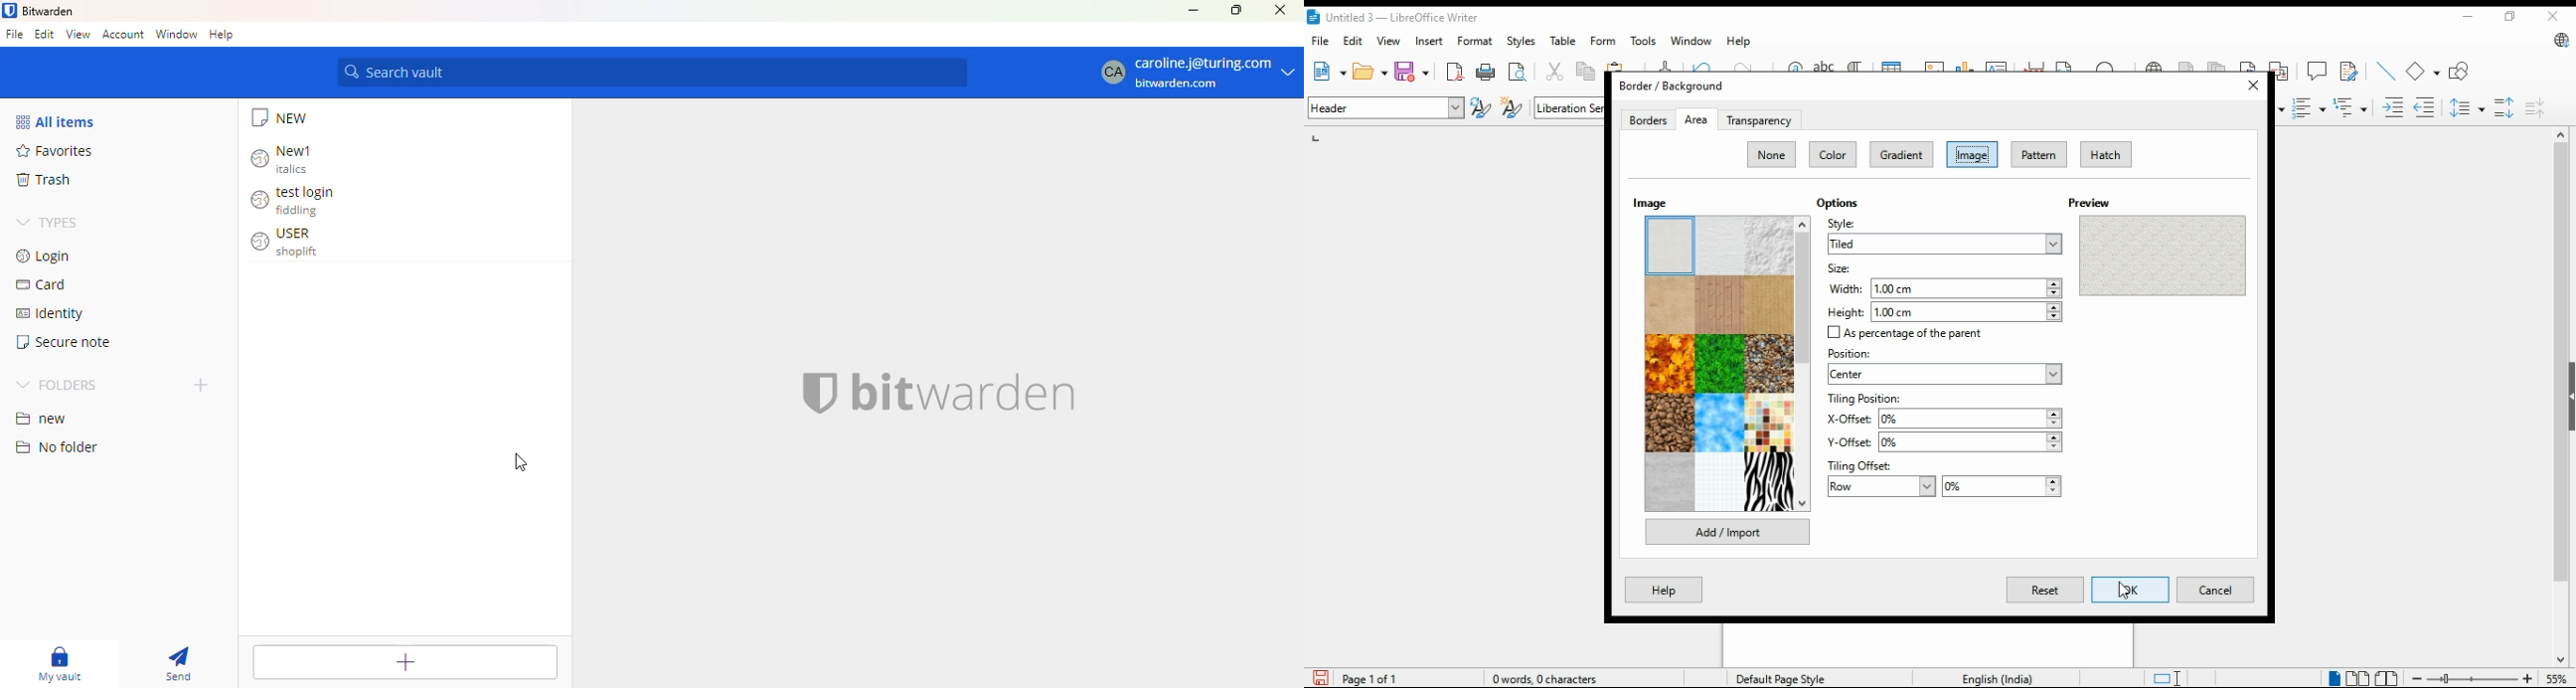 The image size is (2576, 700). I want to click on image option 4, so click(1670, 304).